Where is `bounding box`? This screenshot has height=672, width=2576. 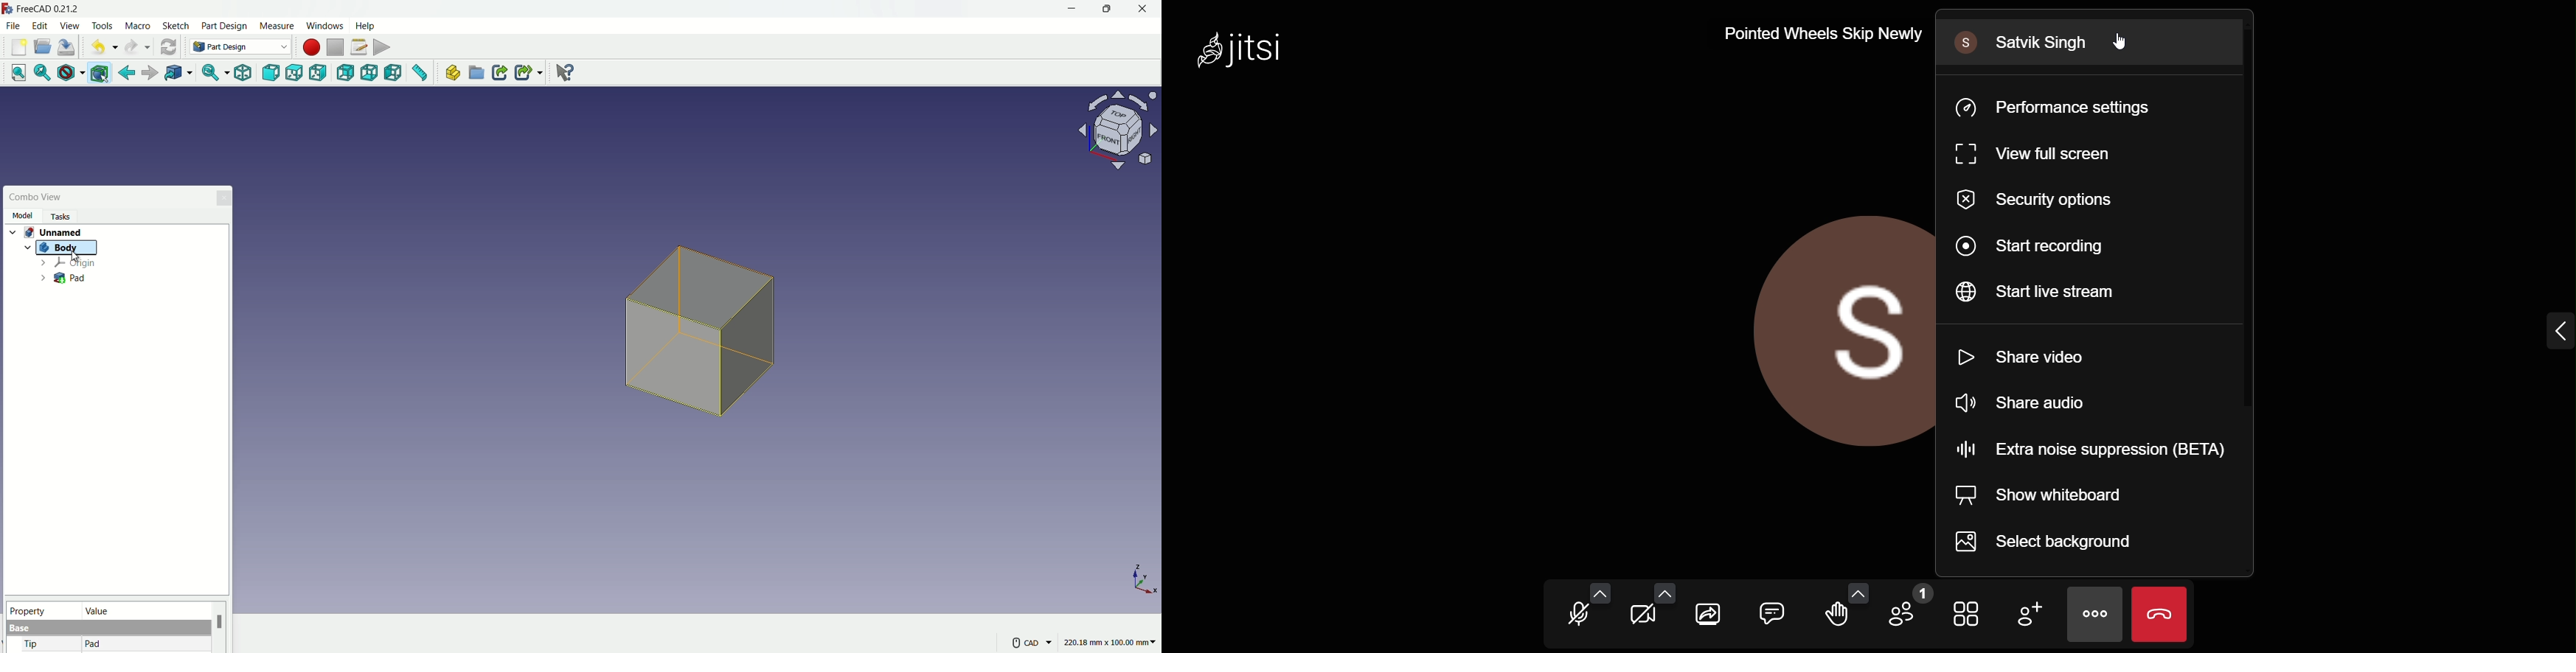
bounding box is located at coordinates (101, 74).